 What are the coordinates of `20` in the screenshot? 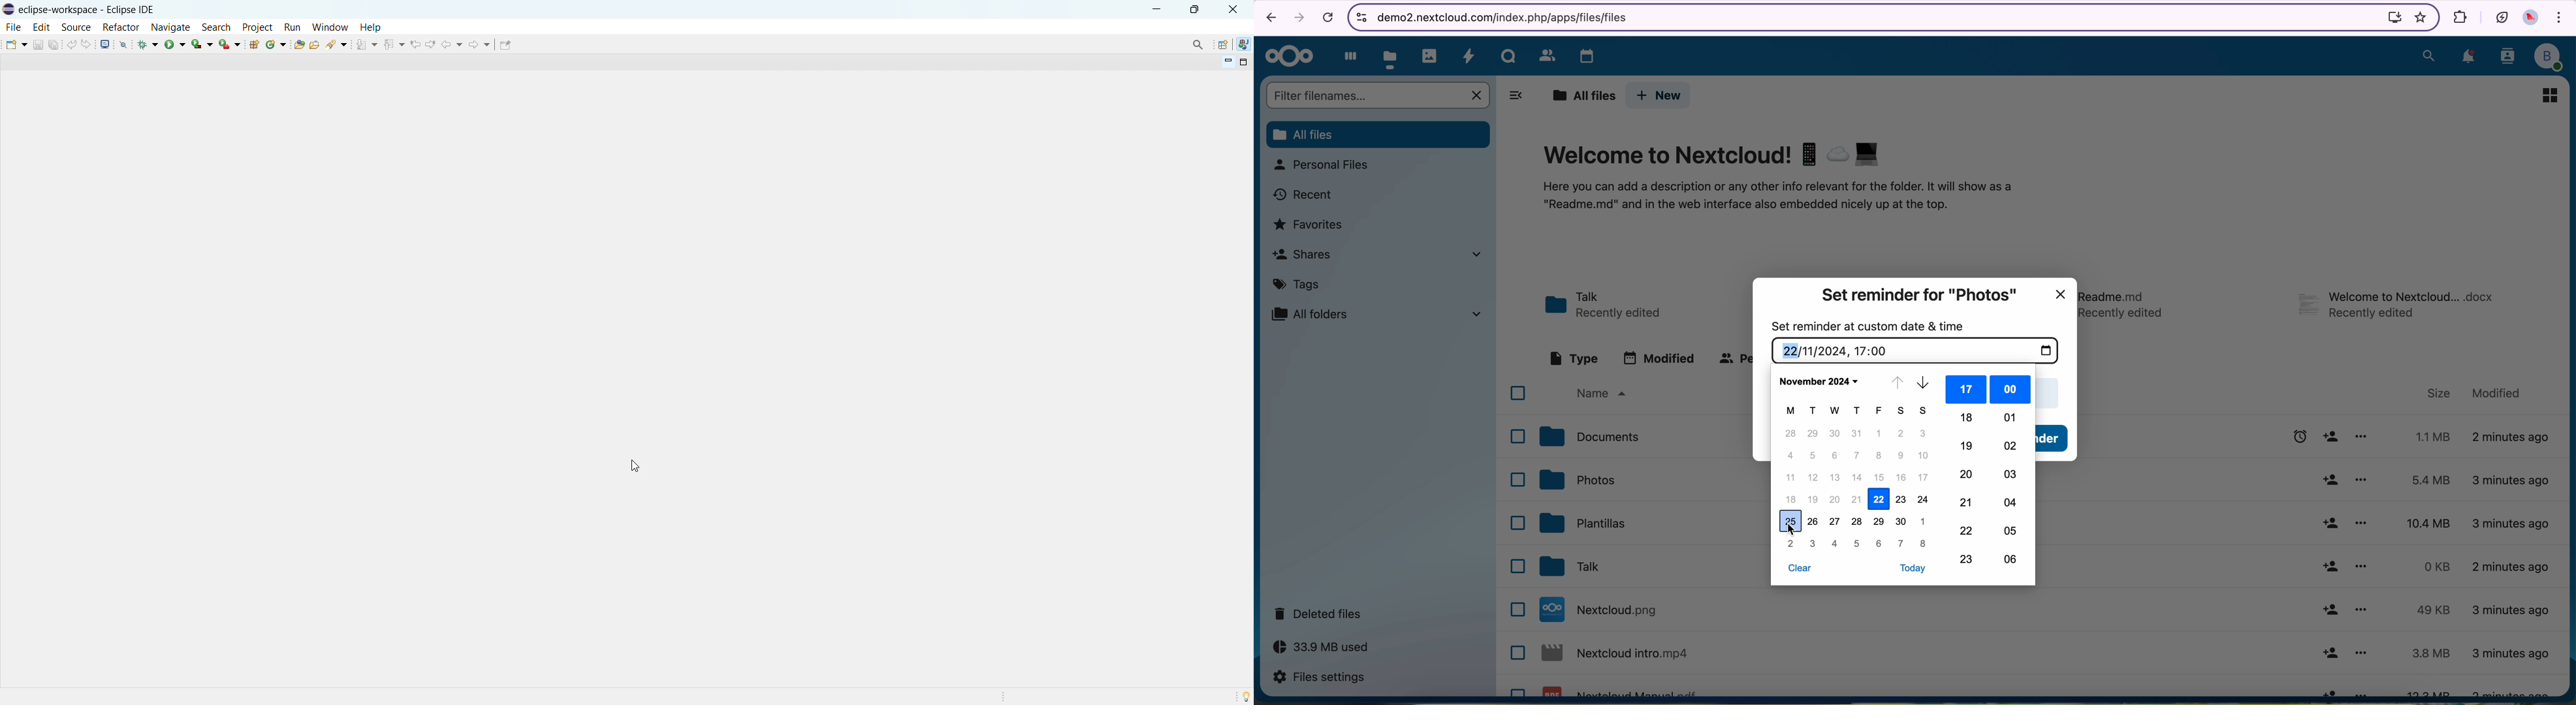 It's located at (1837, 501).